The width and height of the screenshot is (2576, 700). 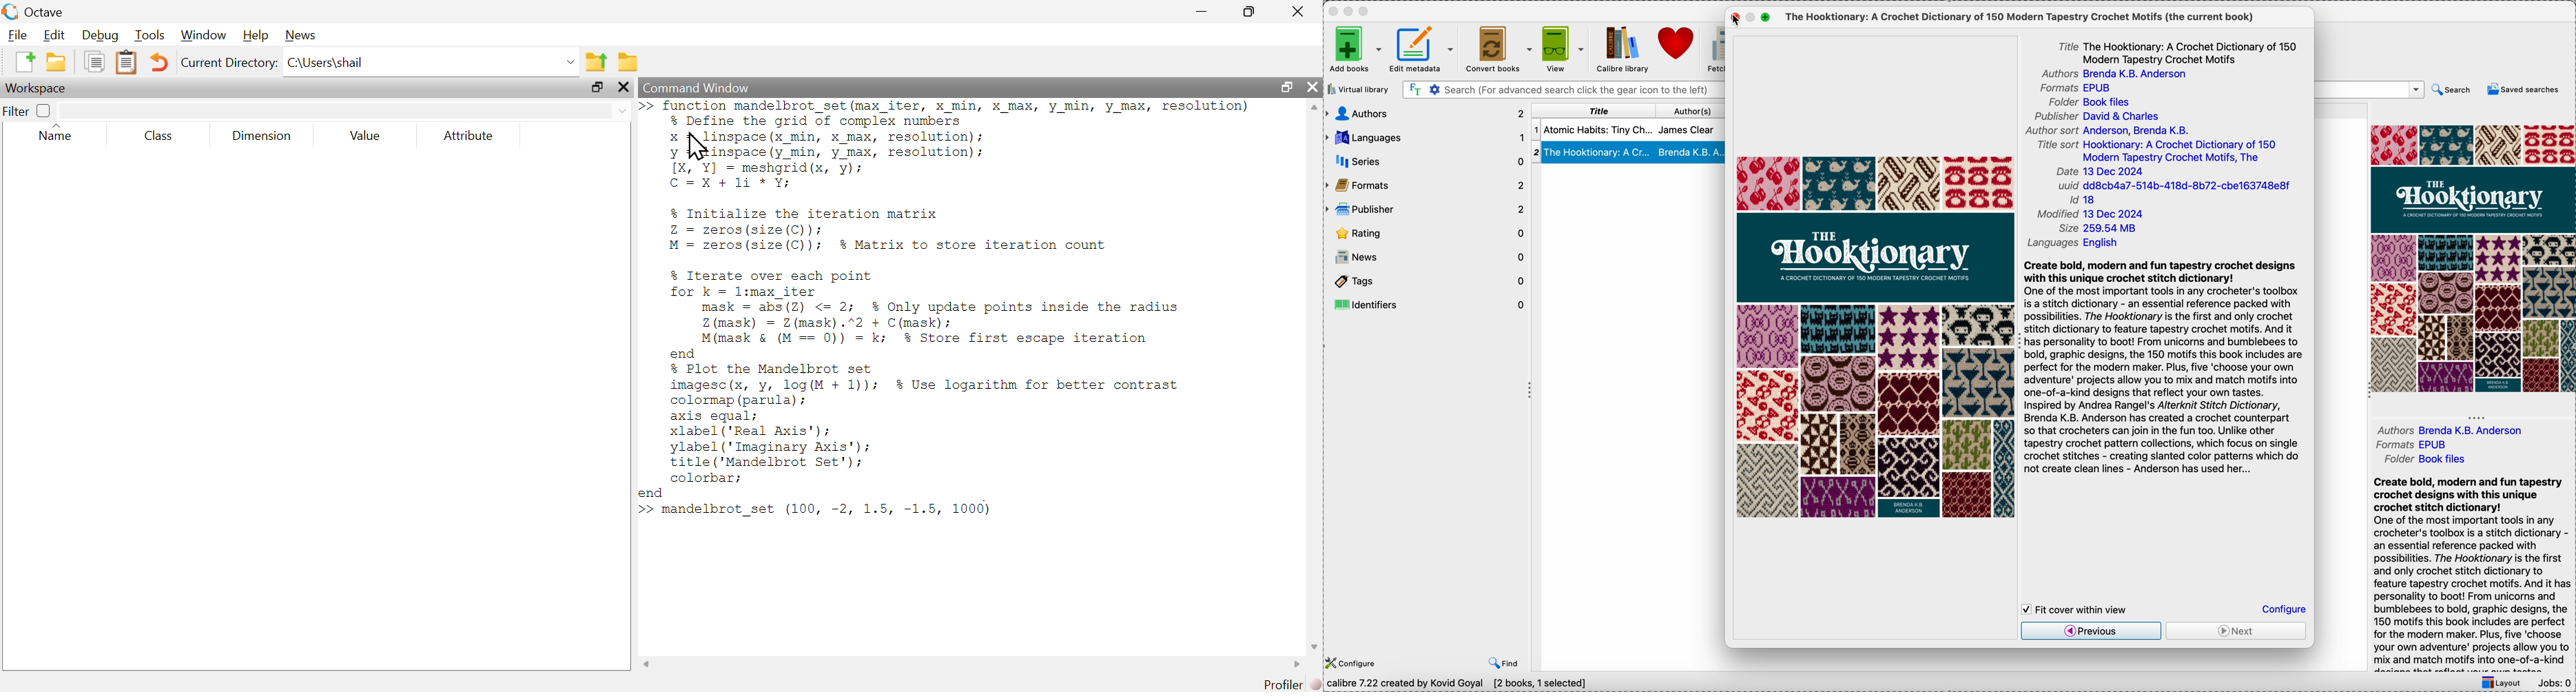 I want to click on search here, so click(x=346, y=109).